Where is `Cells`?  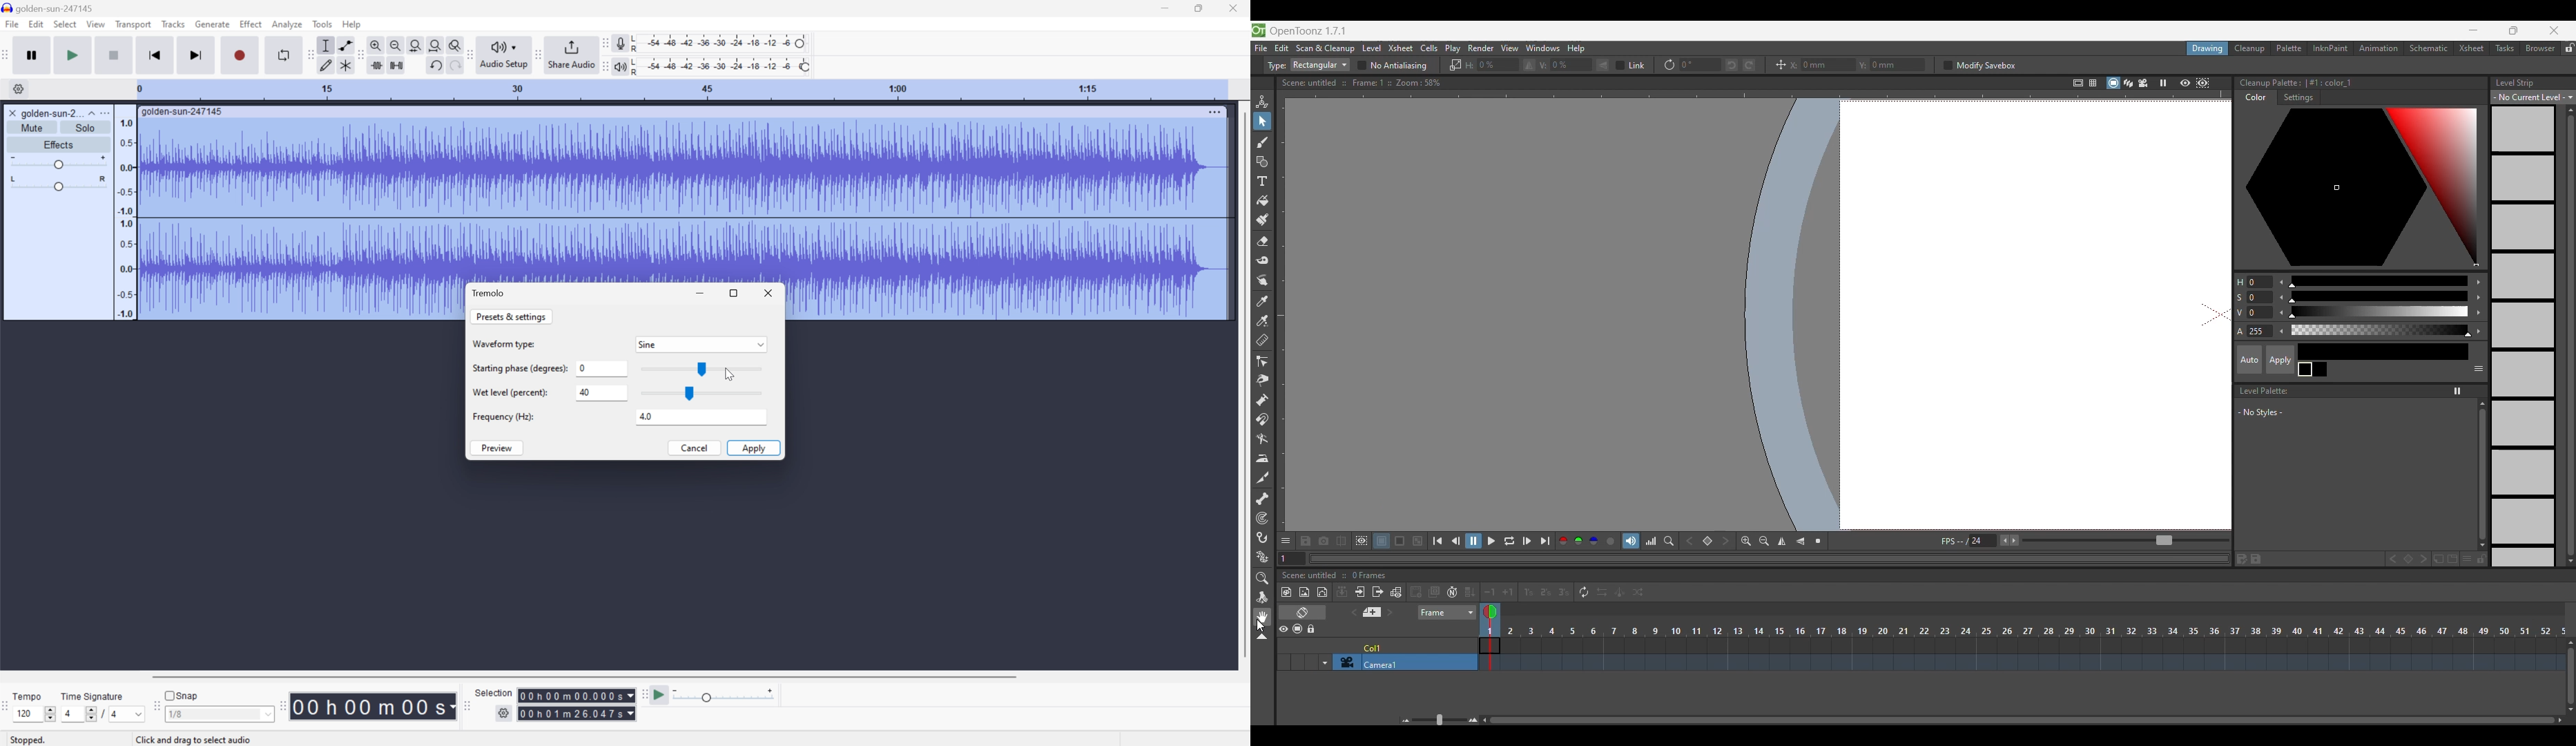
Cells is located at coordinates (1429, 48).